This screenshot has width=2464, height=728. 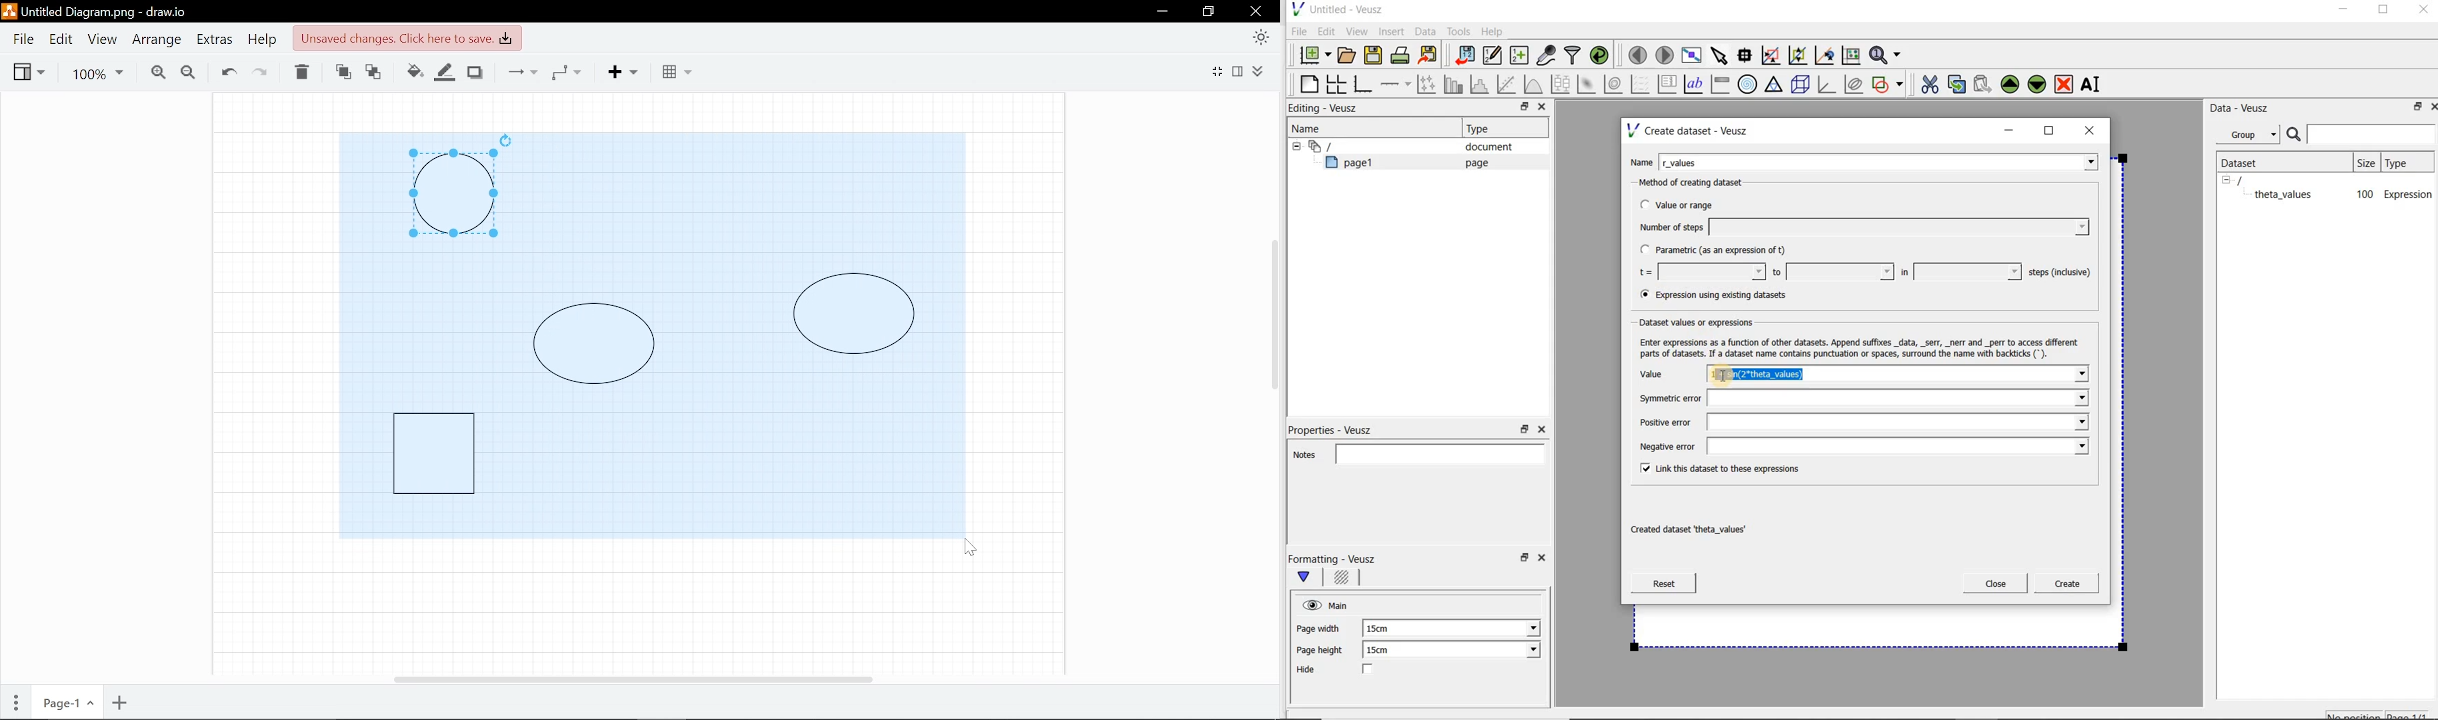 I want to click on Enter expressions as a function of other datasets. Append suffixes _data, _serr, _nerr and _perr to access different
parts of datasets. If a dataset name contains punctuation or spaces, surround the name with backticks (*)., so click(x=1857, y=346).